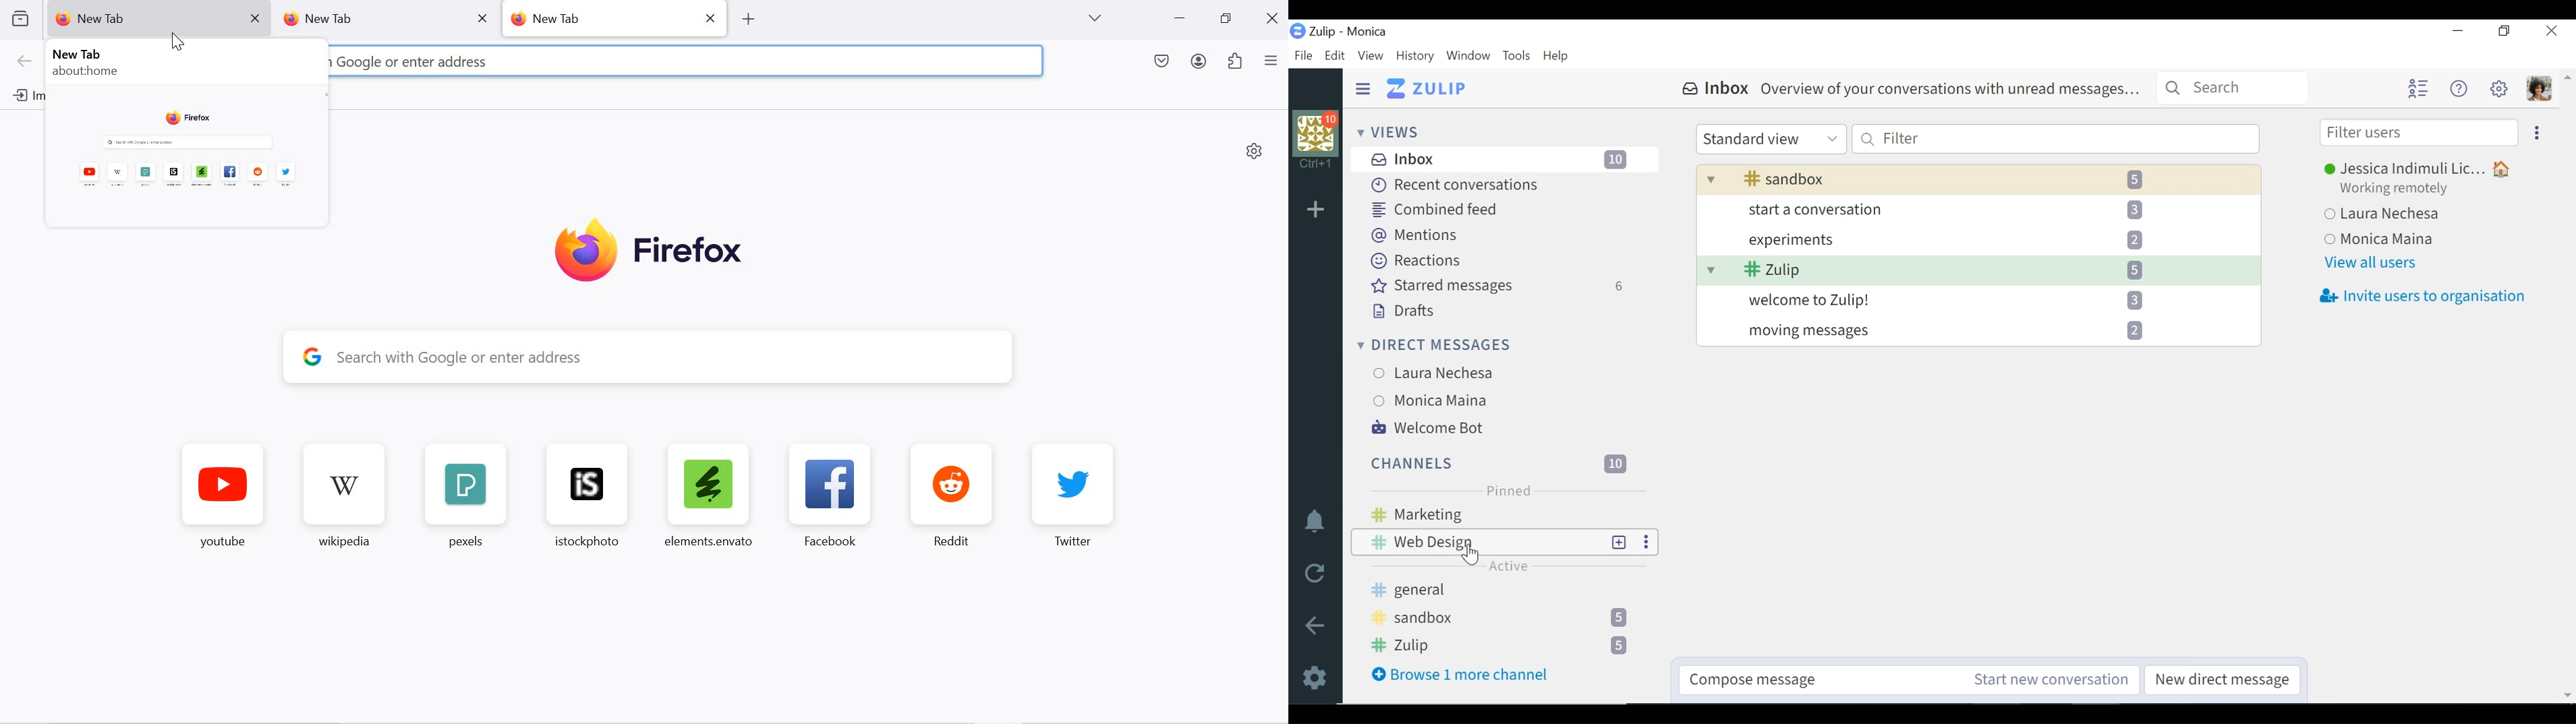 This screenshot has height=728, width=2576. I want to click on Active label, so click(1508, 568).